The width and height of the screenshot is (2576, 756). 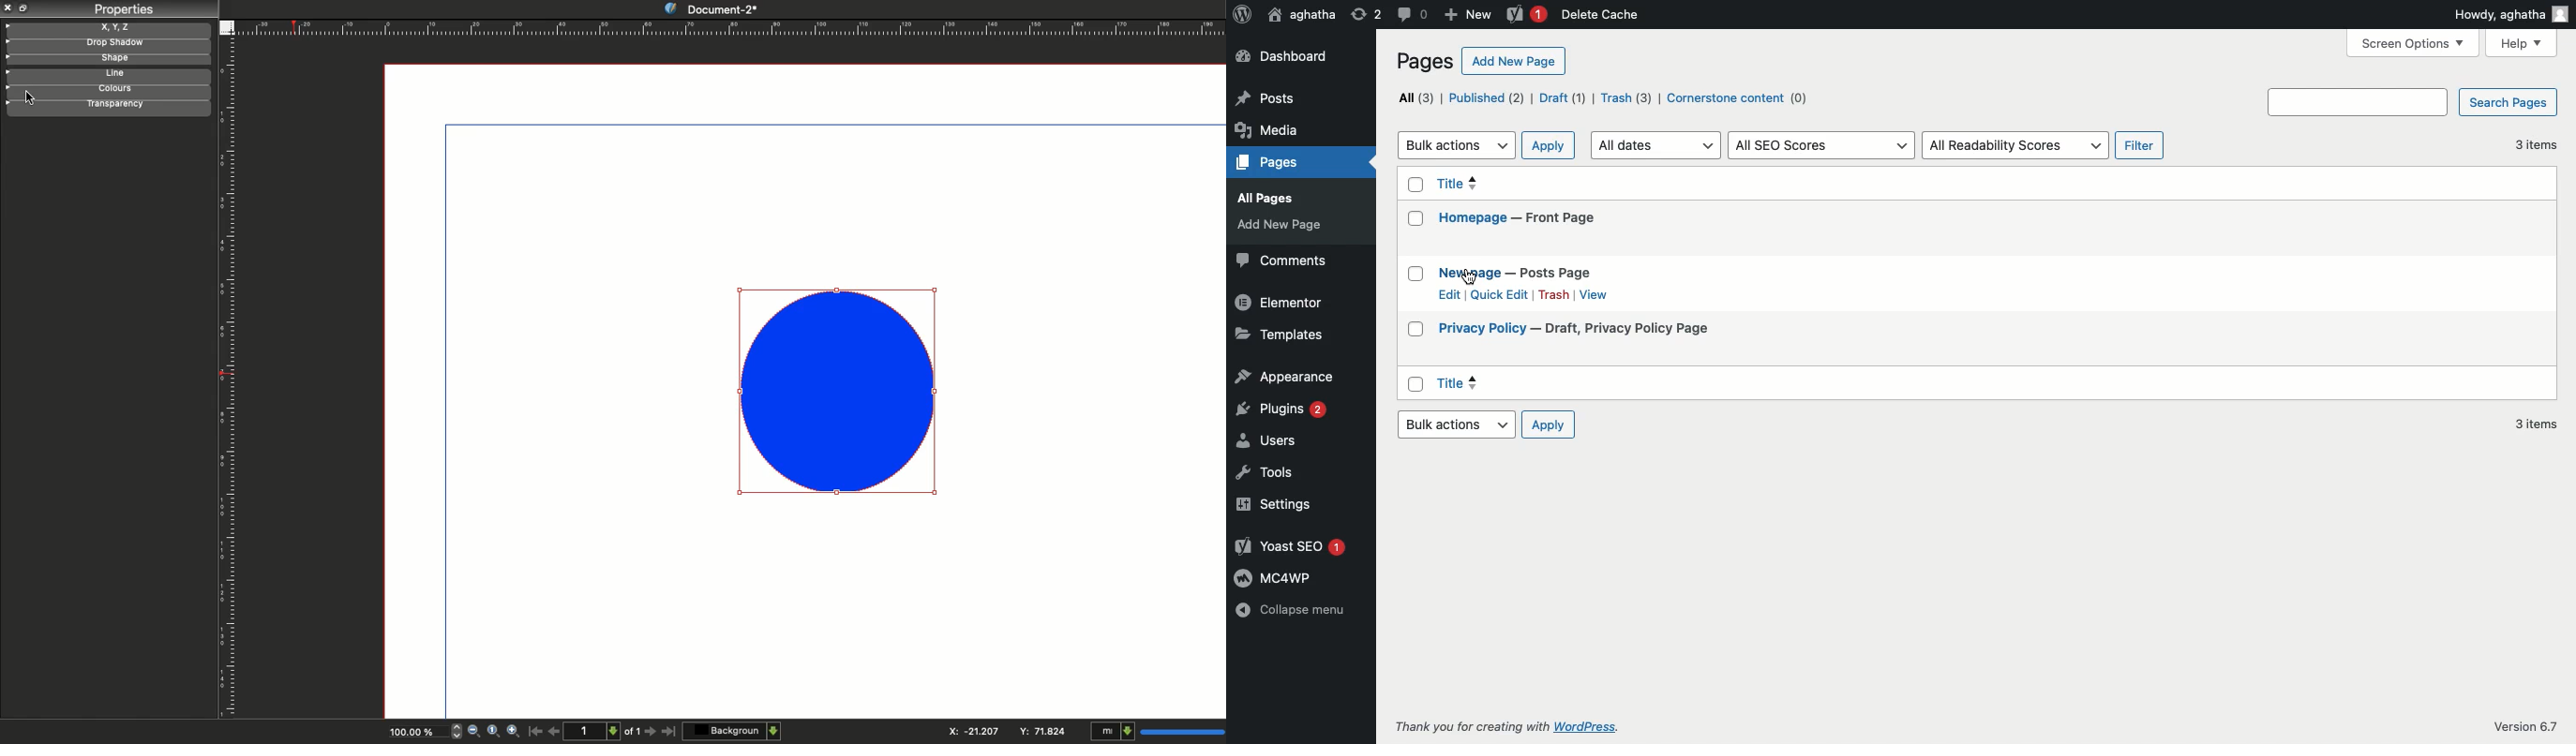 What do you see at coordinates (1295, 165) in the screenshot?
I see `Posts` at bounding box center [1295, 165].